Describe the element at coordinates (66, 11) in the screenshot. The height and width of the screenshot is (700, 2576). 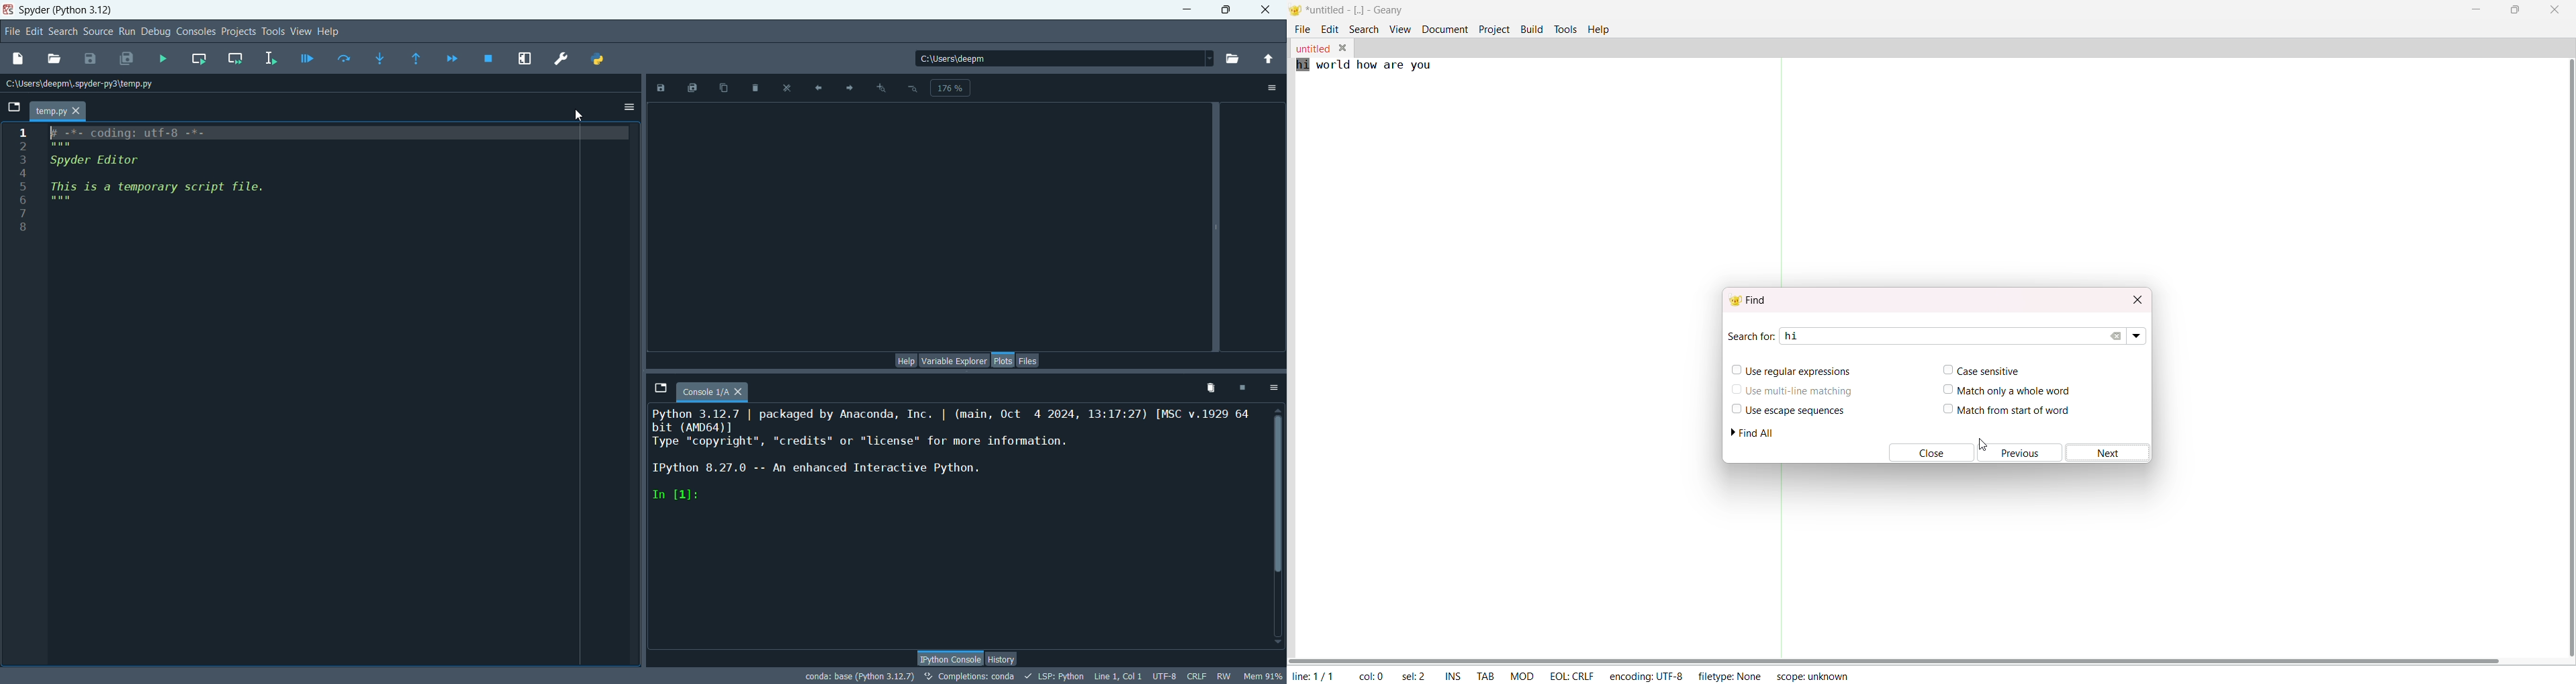
I see `spyder` at that location.